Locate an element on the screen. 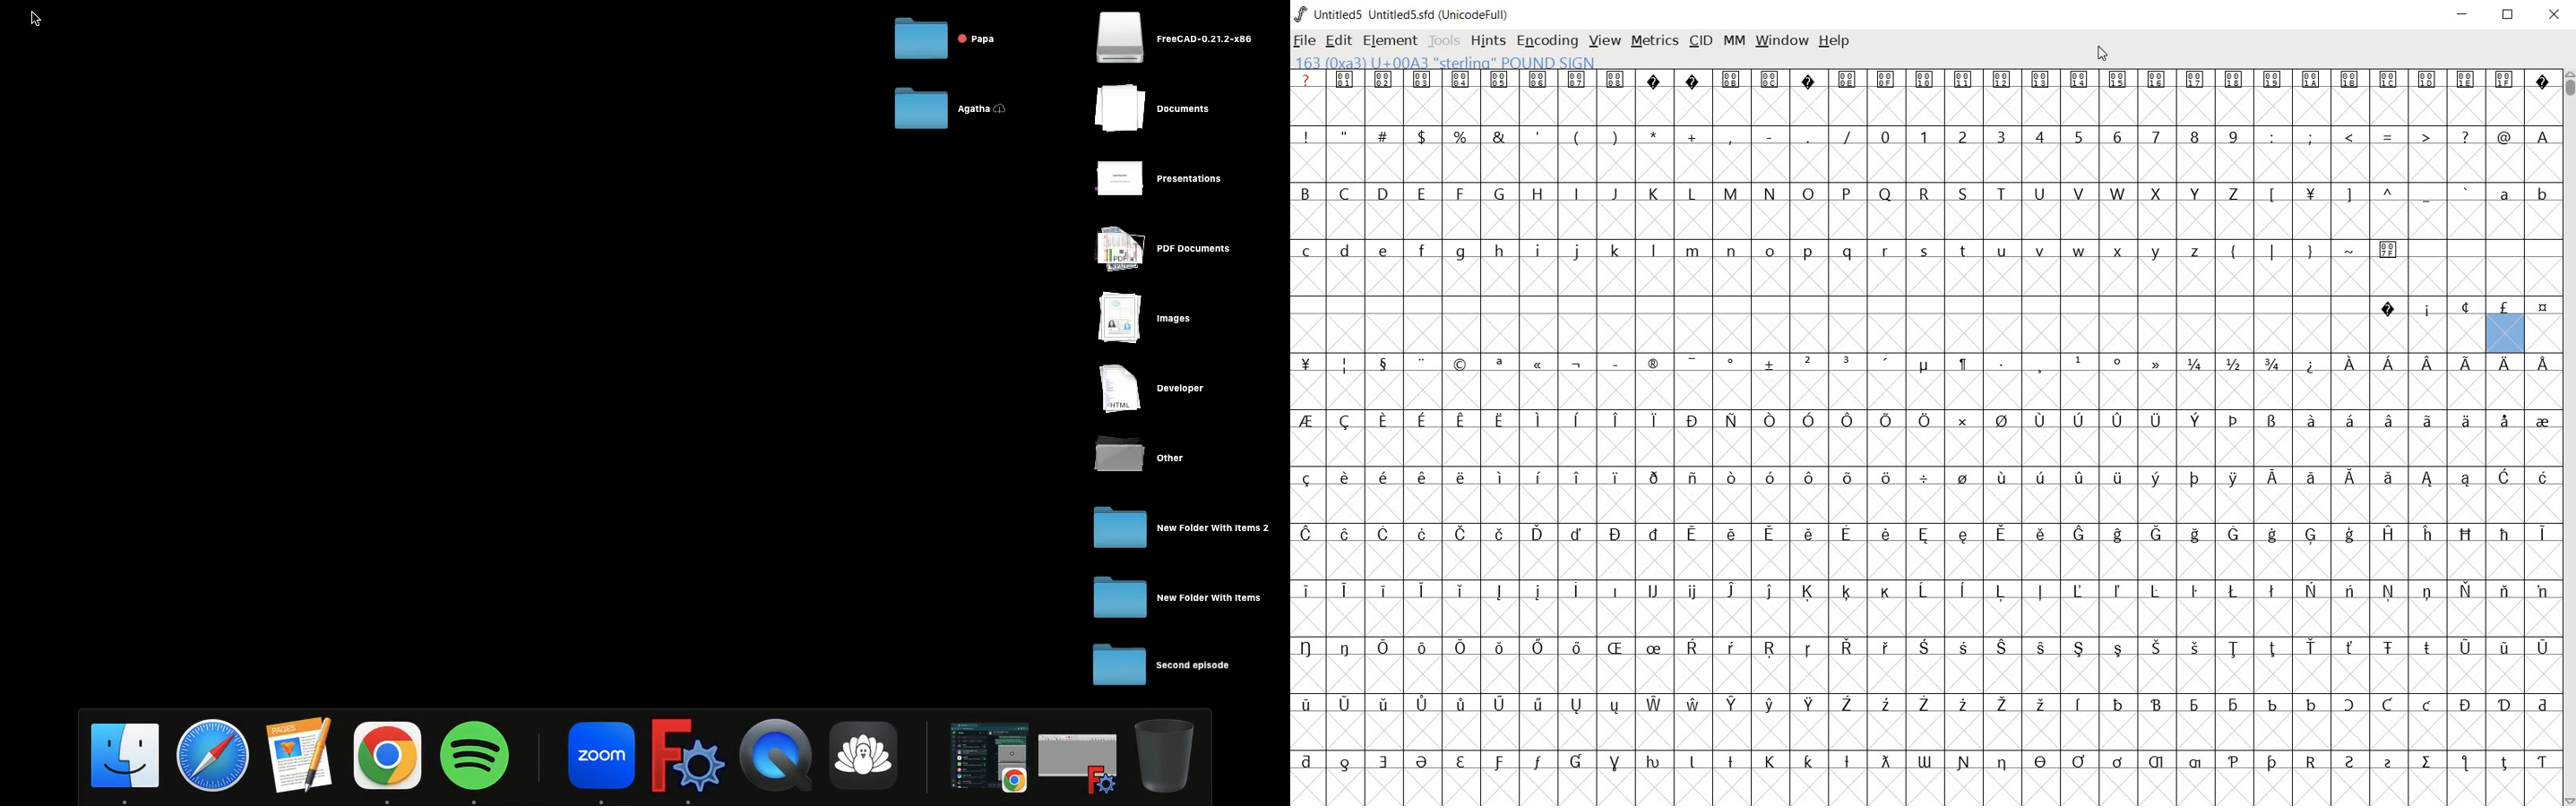 The image size is (2576, 812). Symbol is located at coordinates (1617, 80).